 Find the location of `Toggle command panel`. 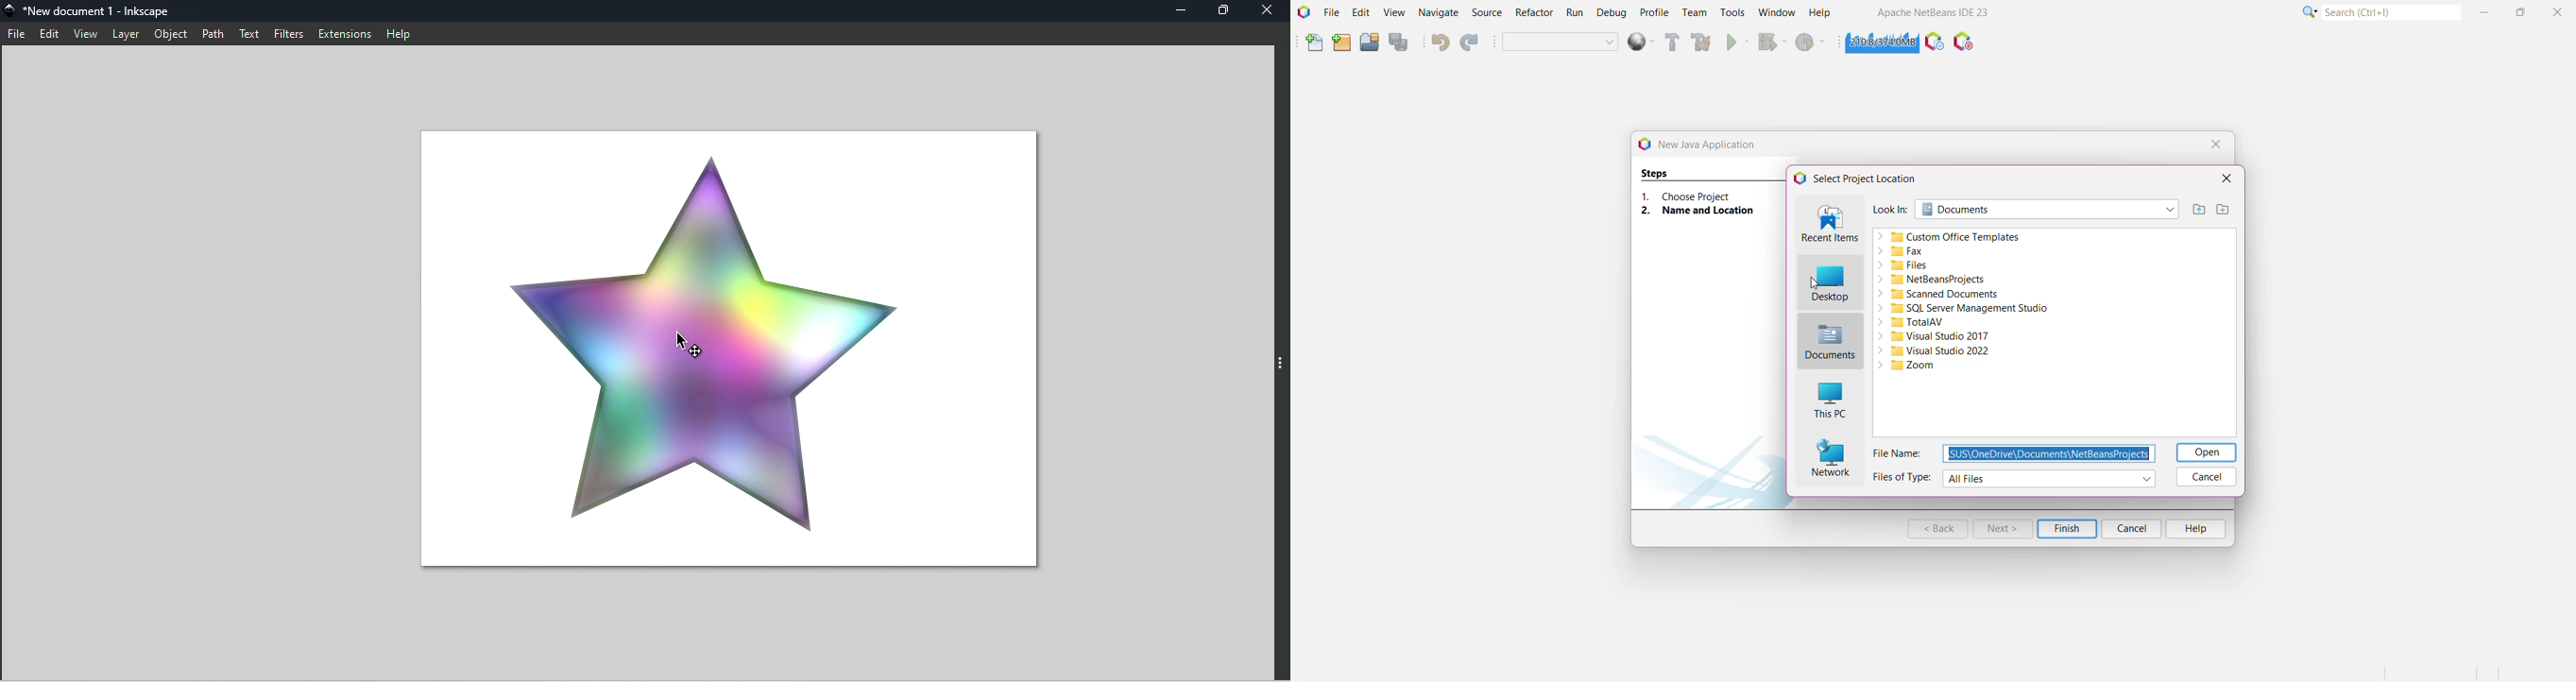

Toggle command panel is located at coordinates (1282, 366).